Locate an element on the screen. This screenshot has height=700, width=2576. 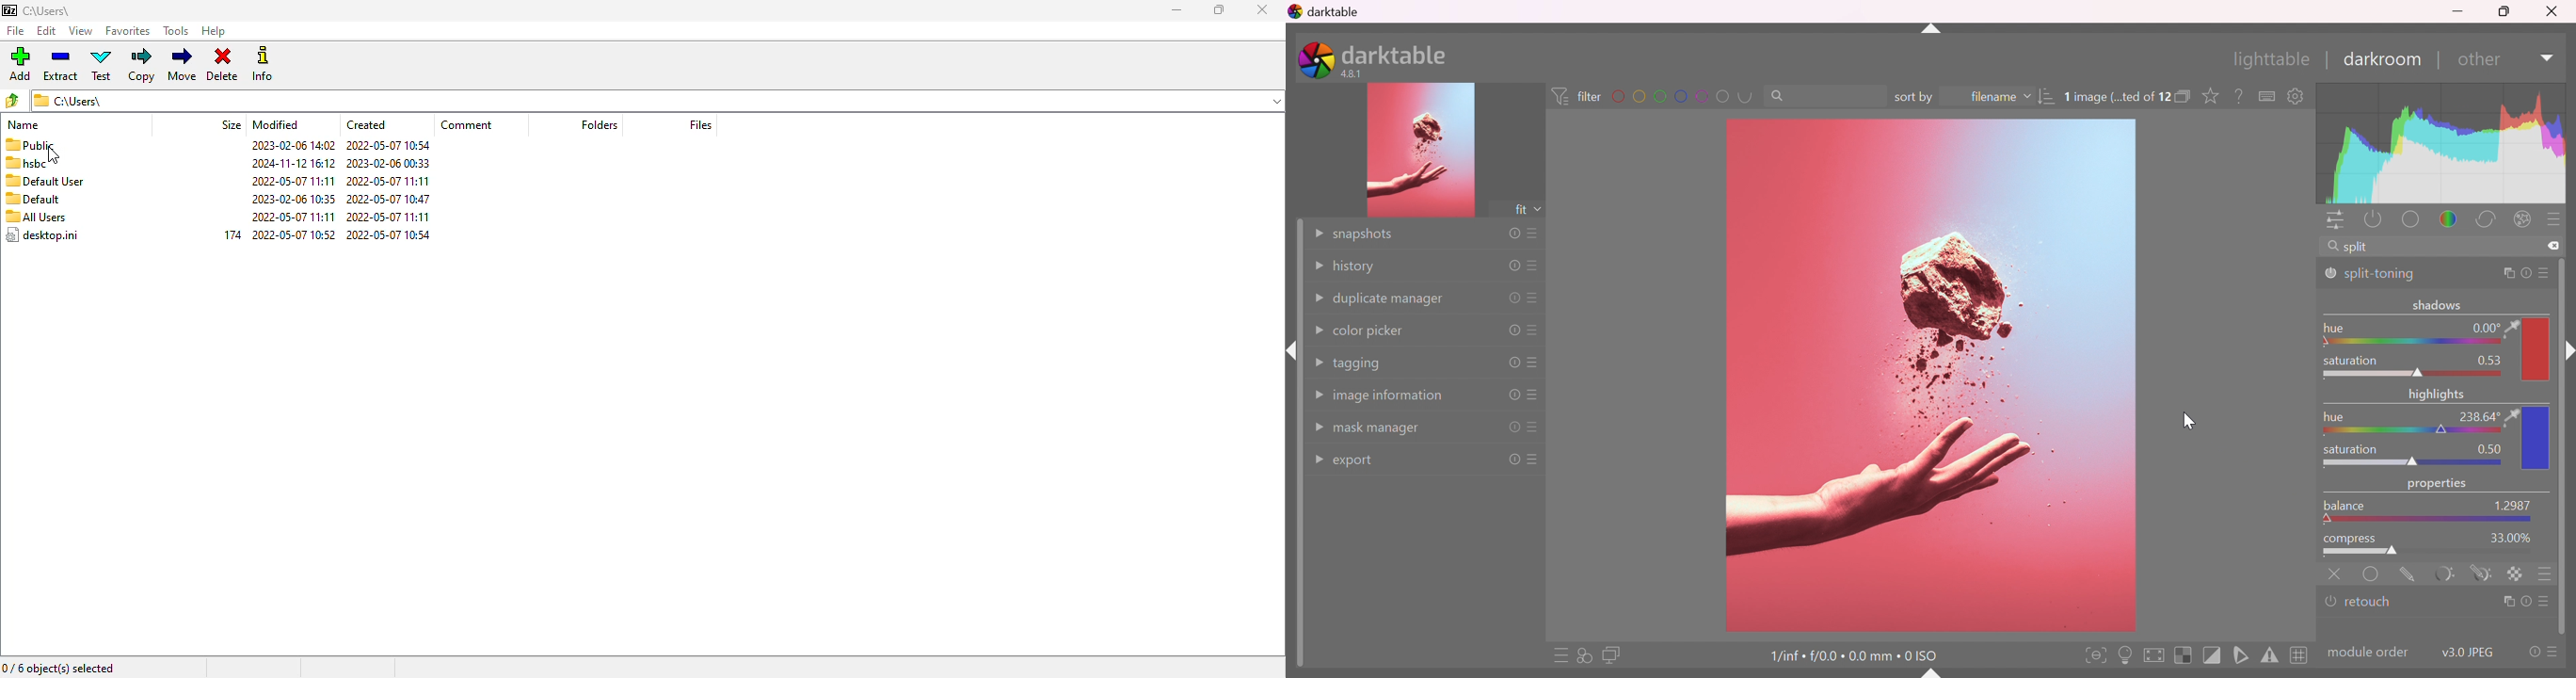
export is located at coordinates (1356, 463).